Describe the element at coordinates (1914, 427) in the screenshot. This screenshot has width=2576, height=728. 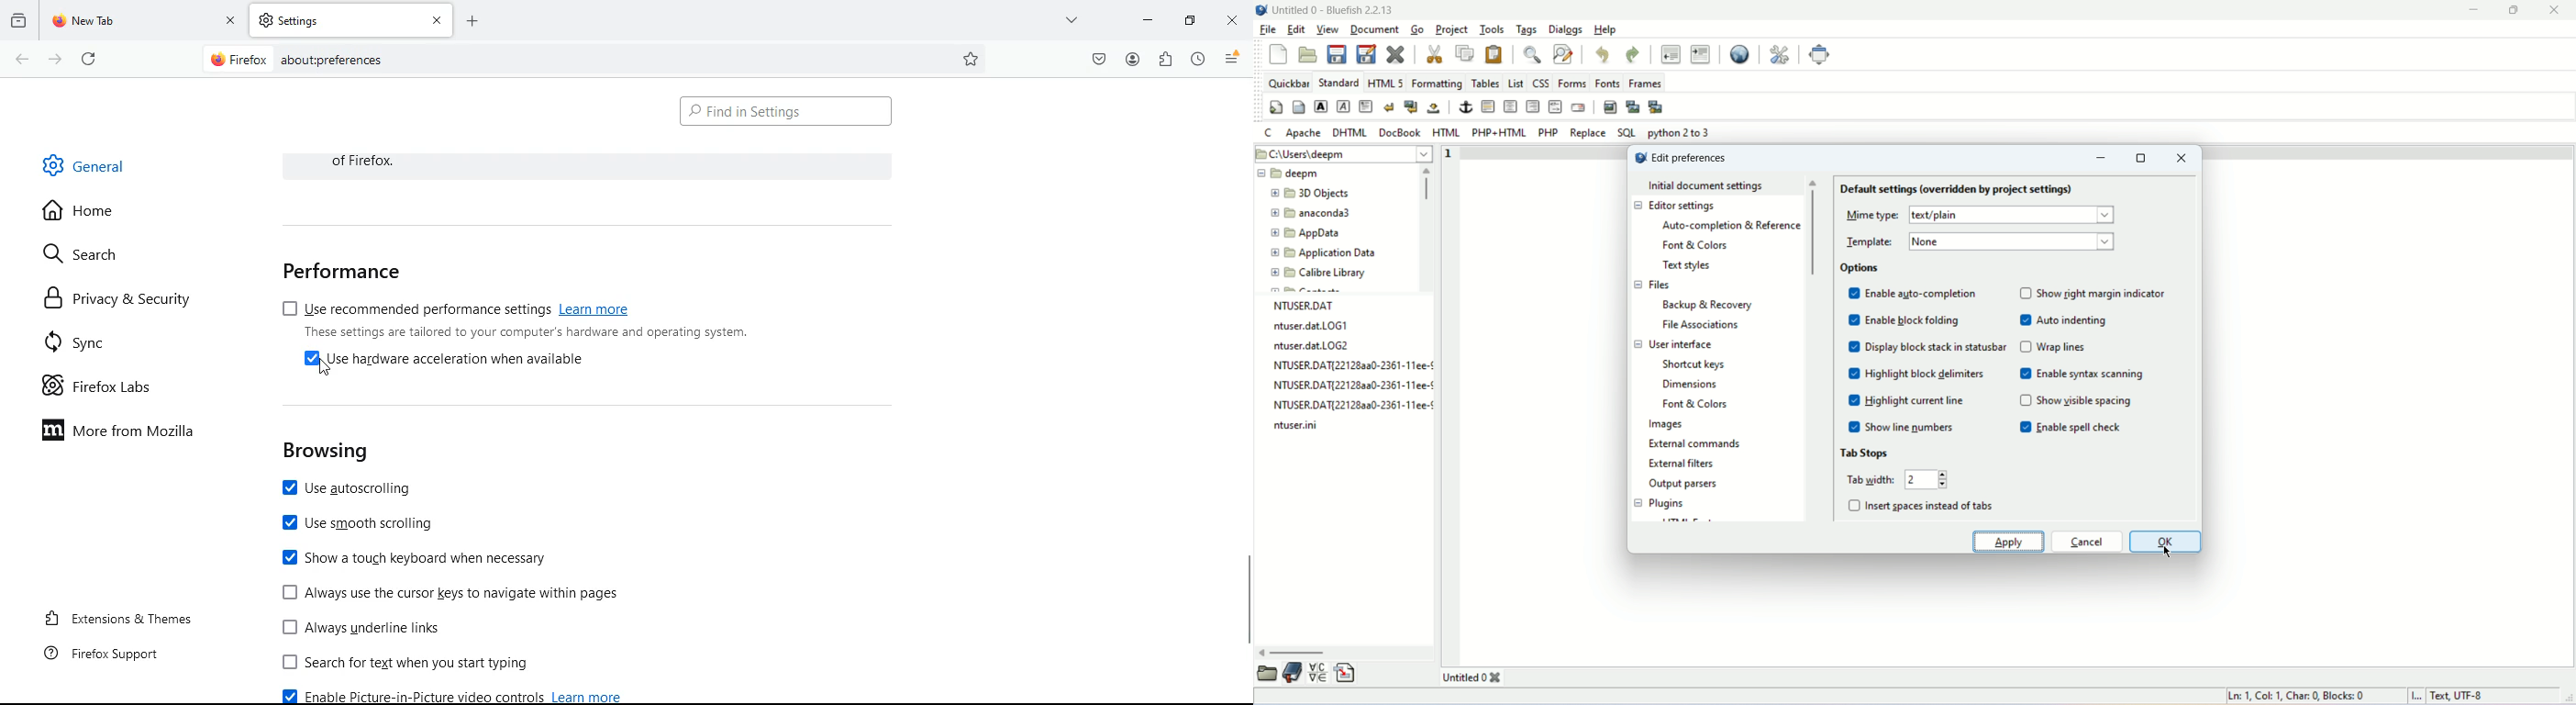
I see `show line number` at that location.